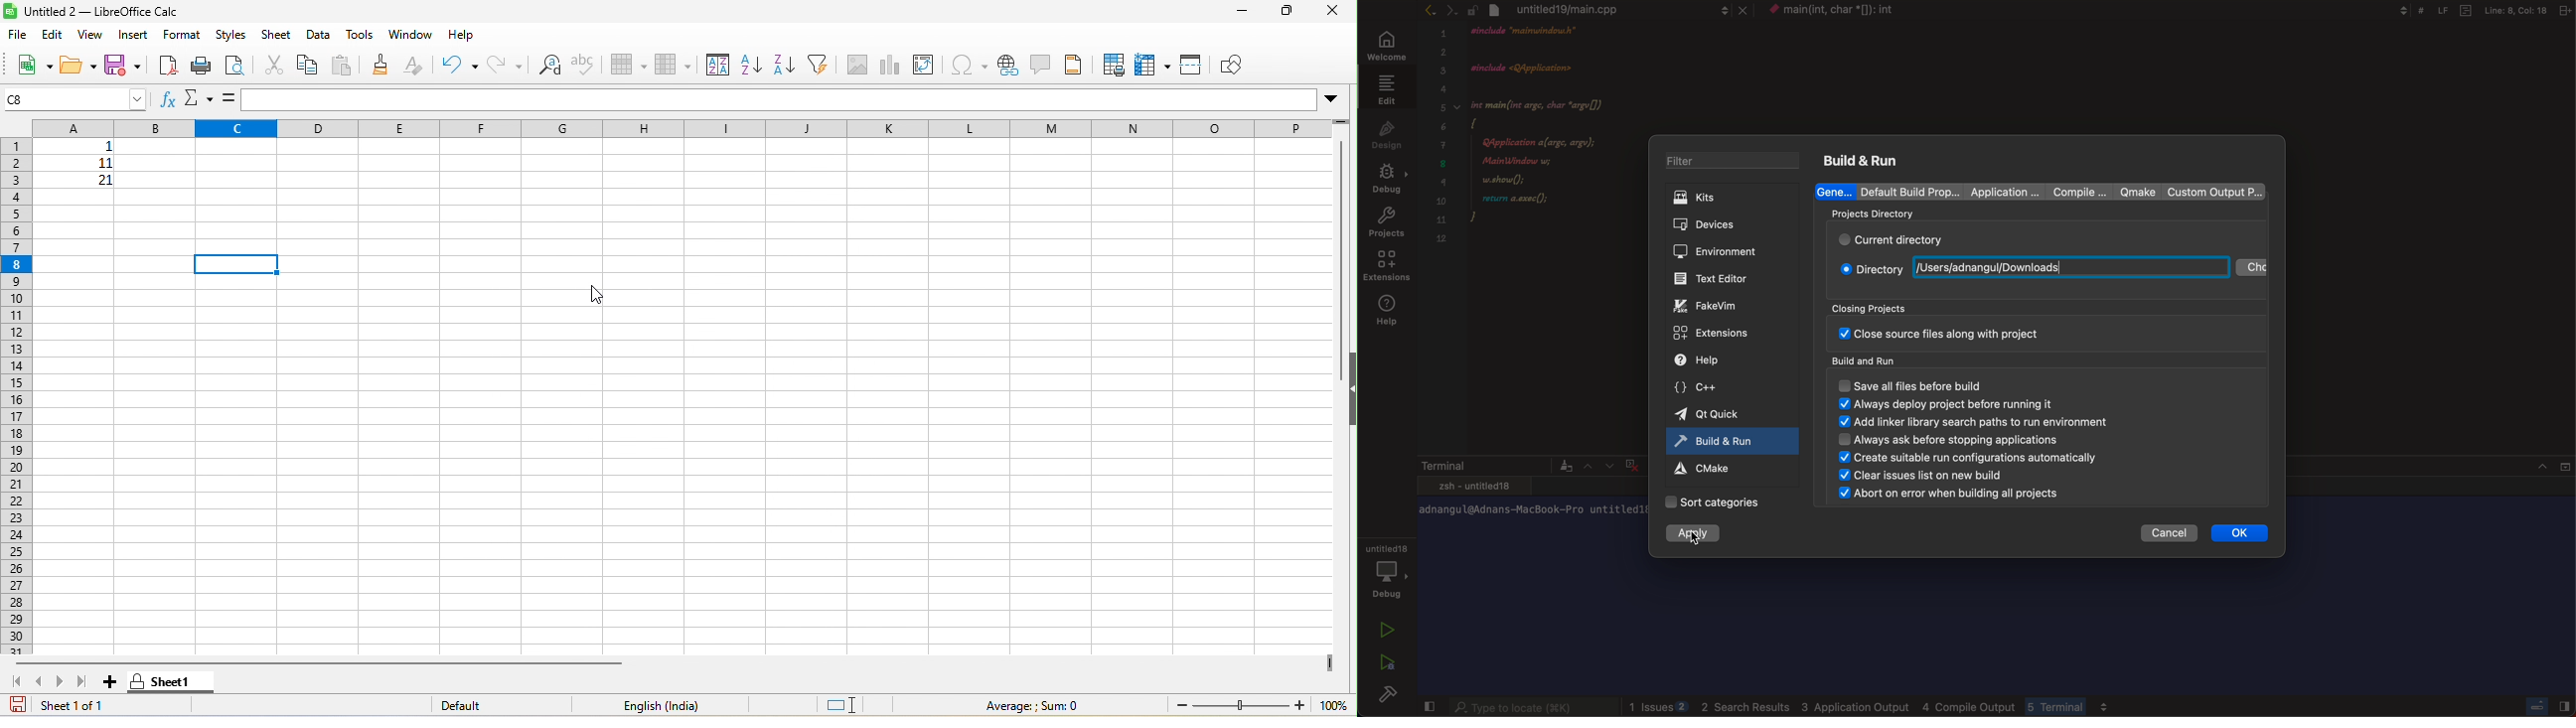  What do you see at coordinates (1348, 393) in the screenshot?
I see `hide` at bounding box center [1348, 393].